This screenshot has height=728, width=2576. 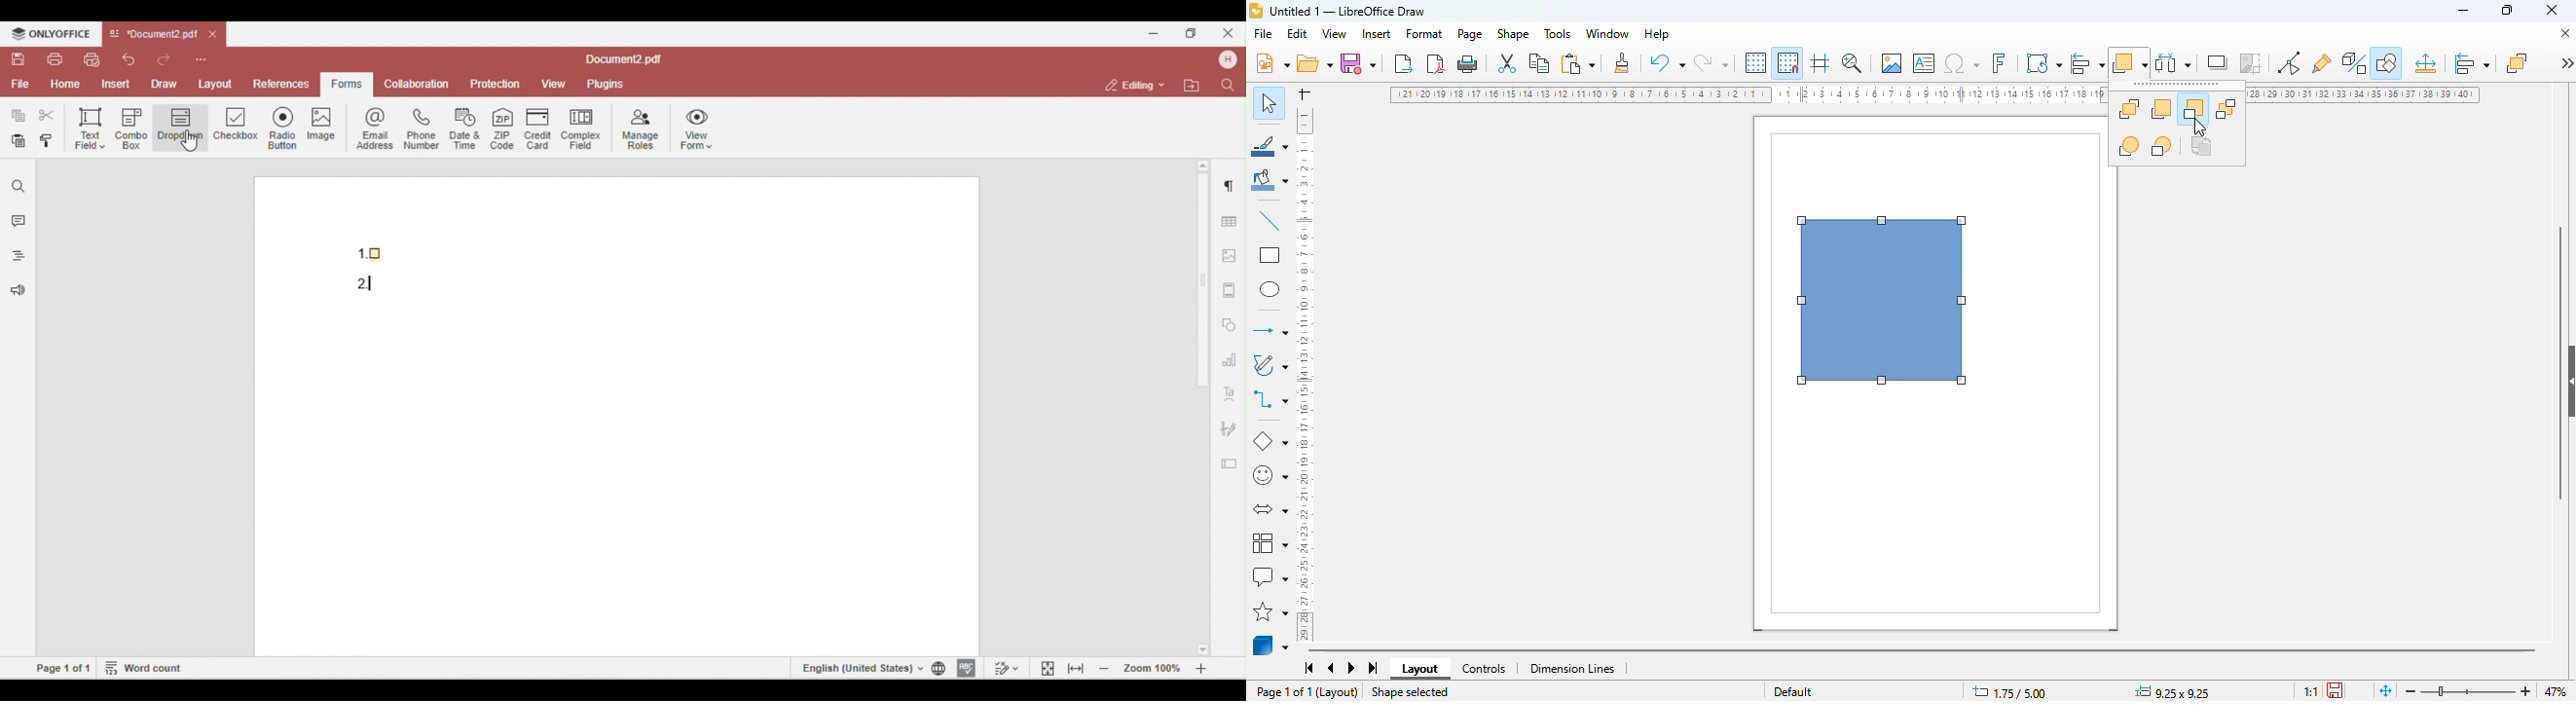 What do you see at coordinates (1270, 220) in the screenshot?
I see `insert line` at bounding box center [1270, 220].